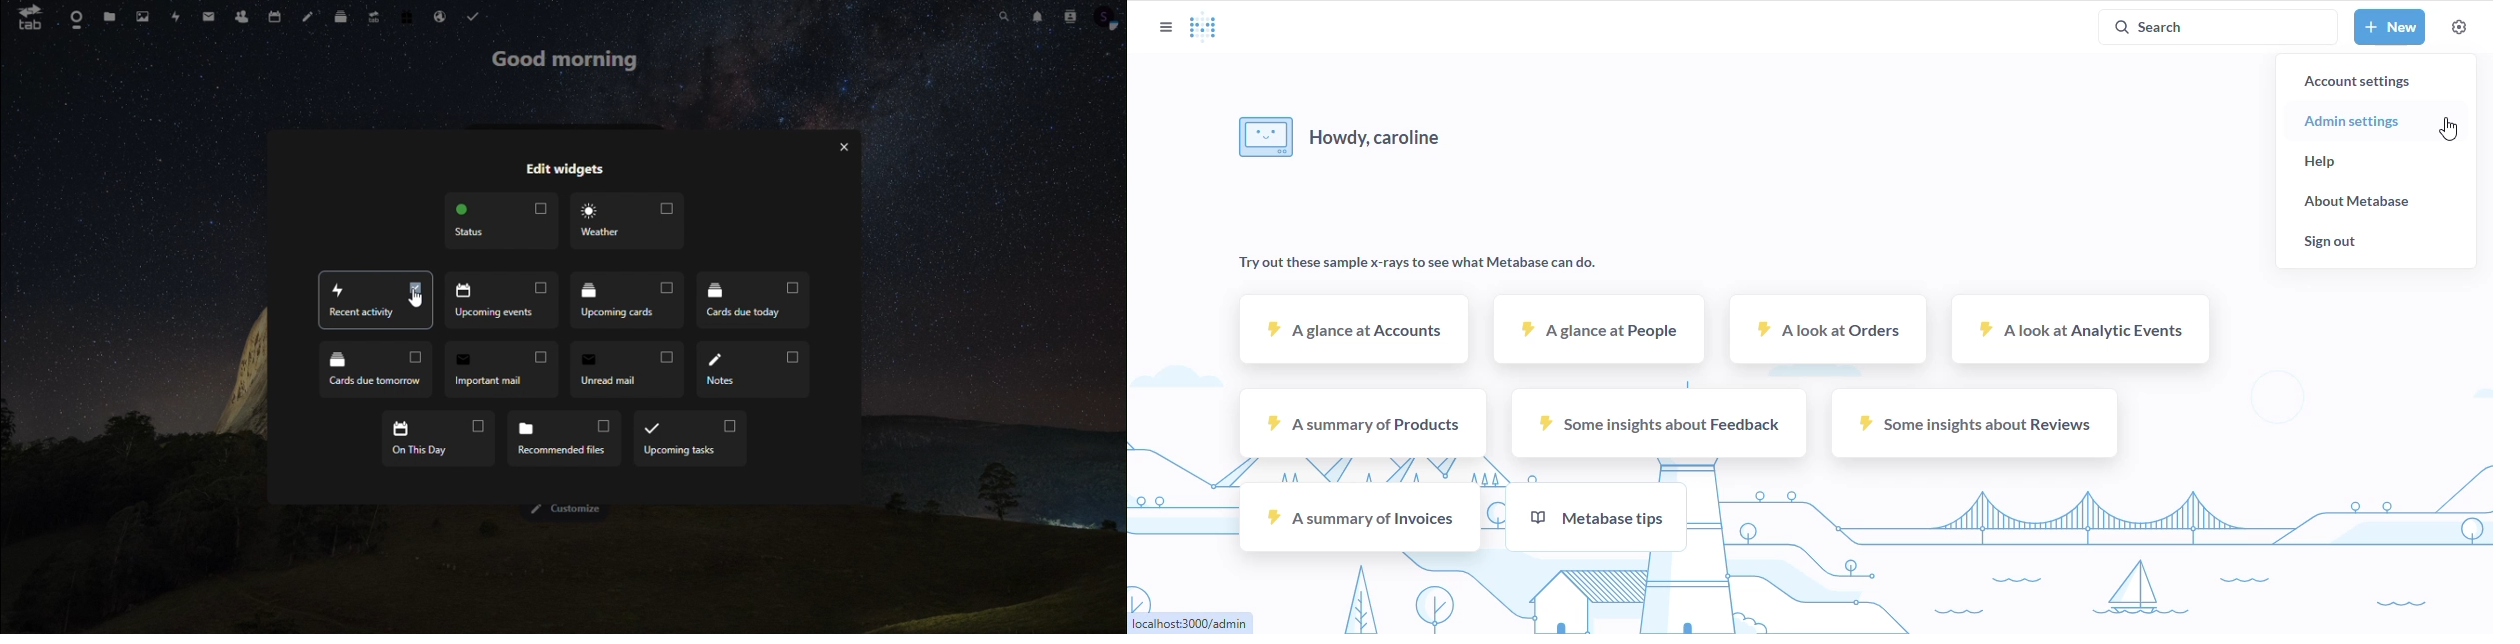  I want to click on status, so click(504, 225).